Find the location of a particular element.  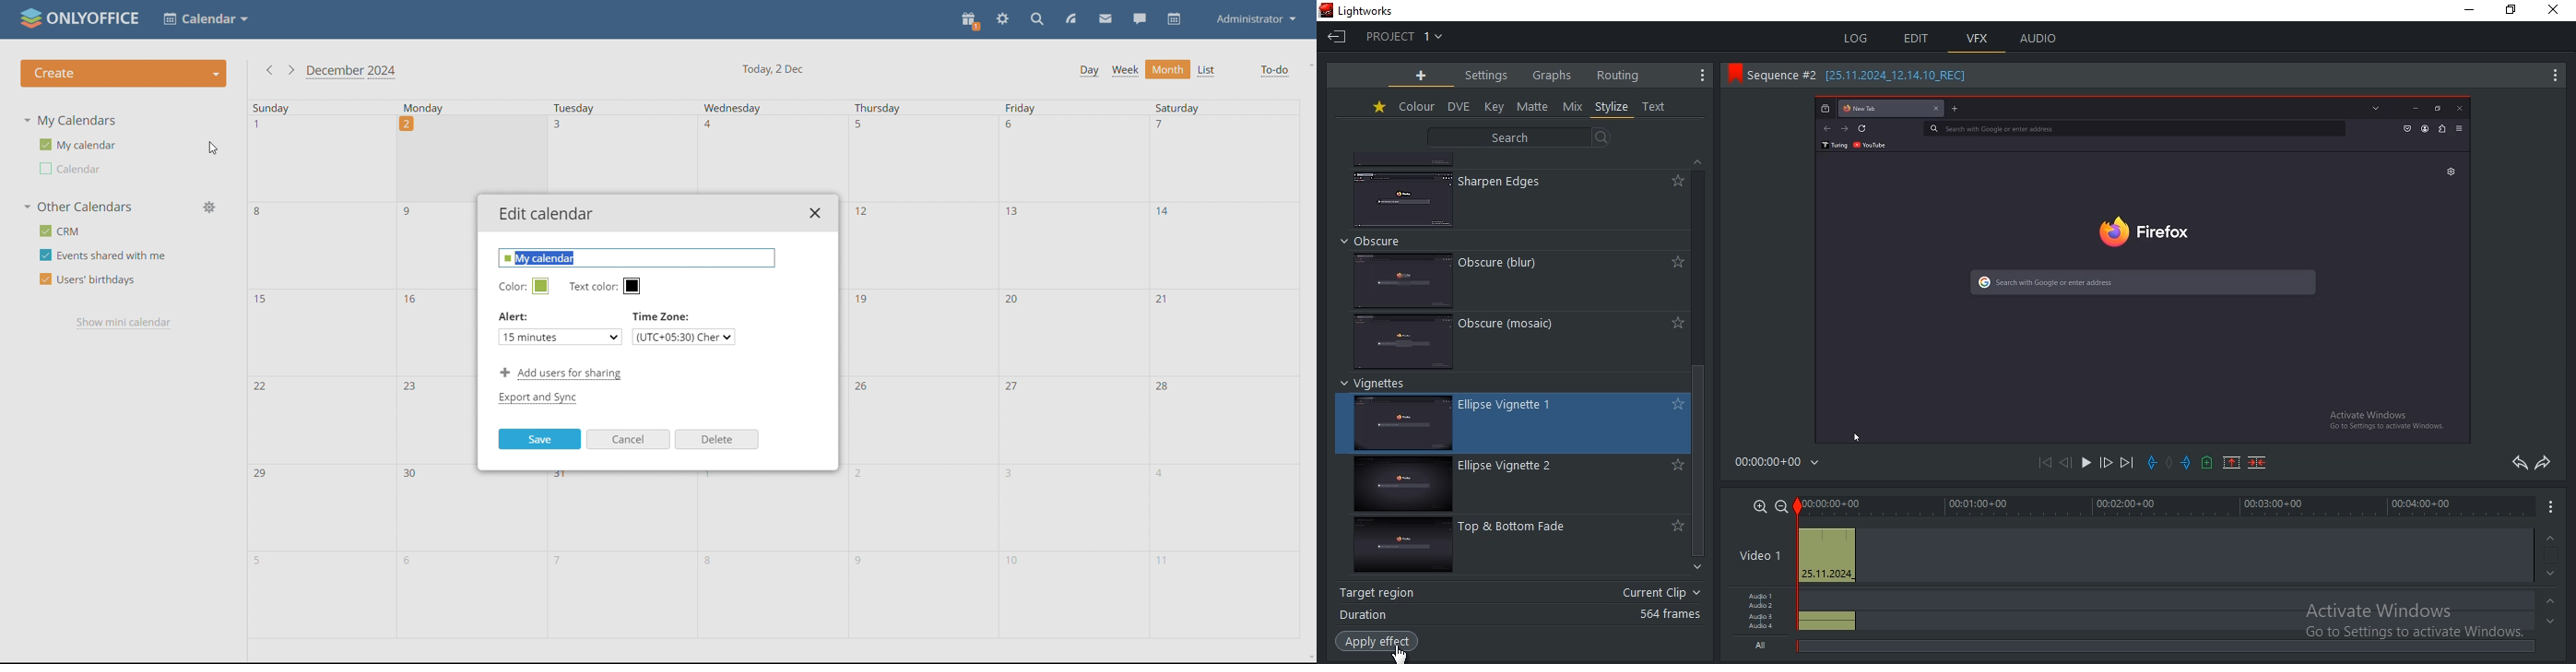

Show: Project 1 is located at coordinates (1408, 36).